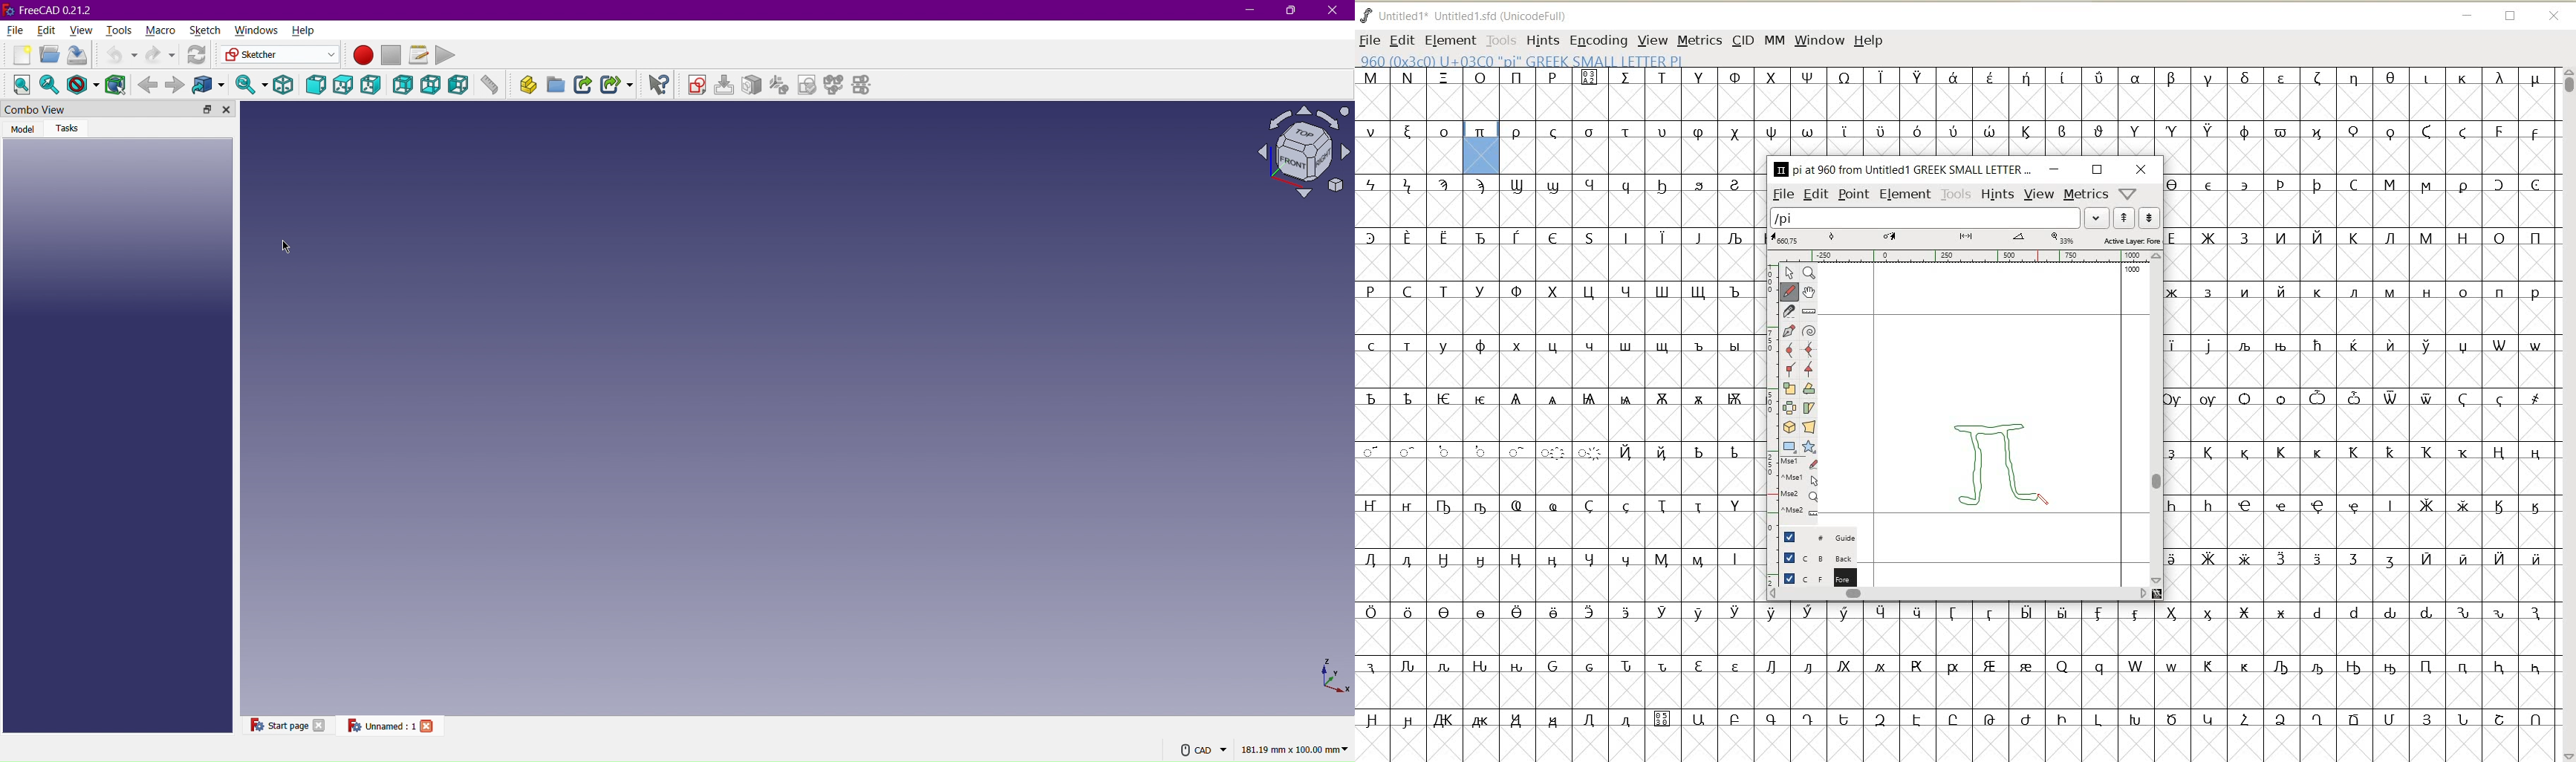 The height and width of the screenshot is (784, 2576). I want to click on CAD, so click(1206, 750).